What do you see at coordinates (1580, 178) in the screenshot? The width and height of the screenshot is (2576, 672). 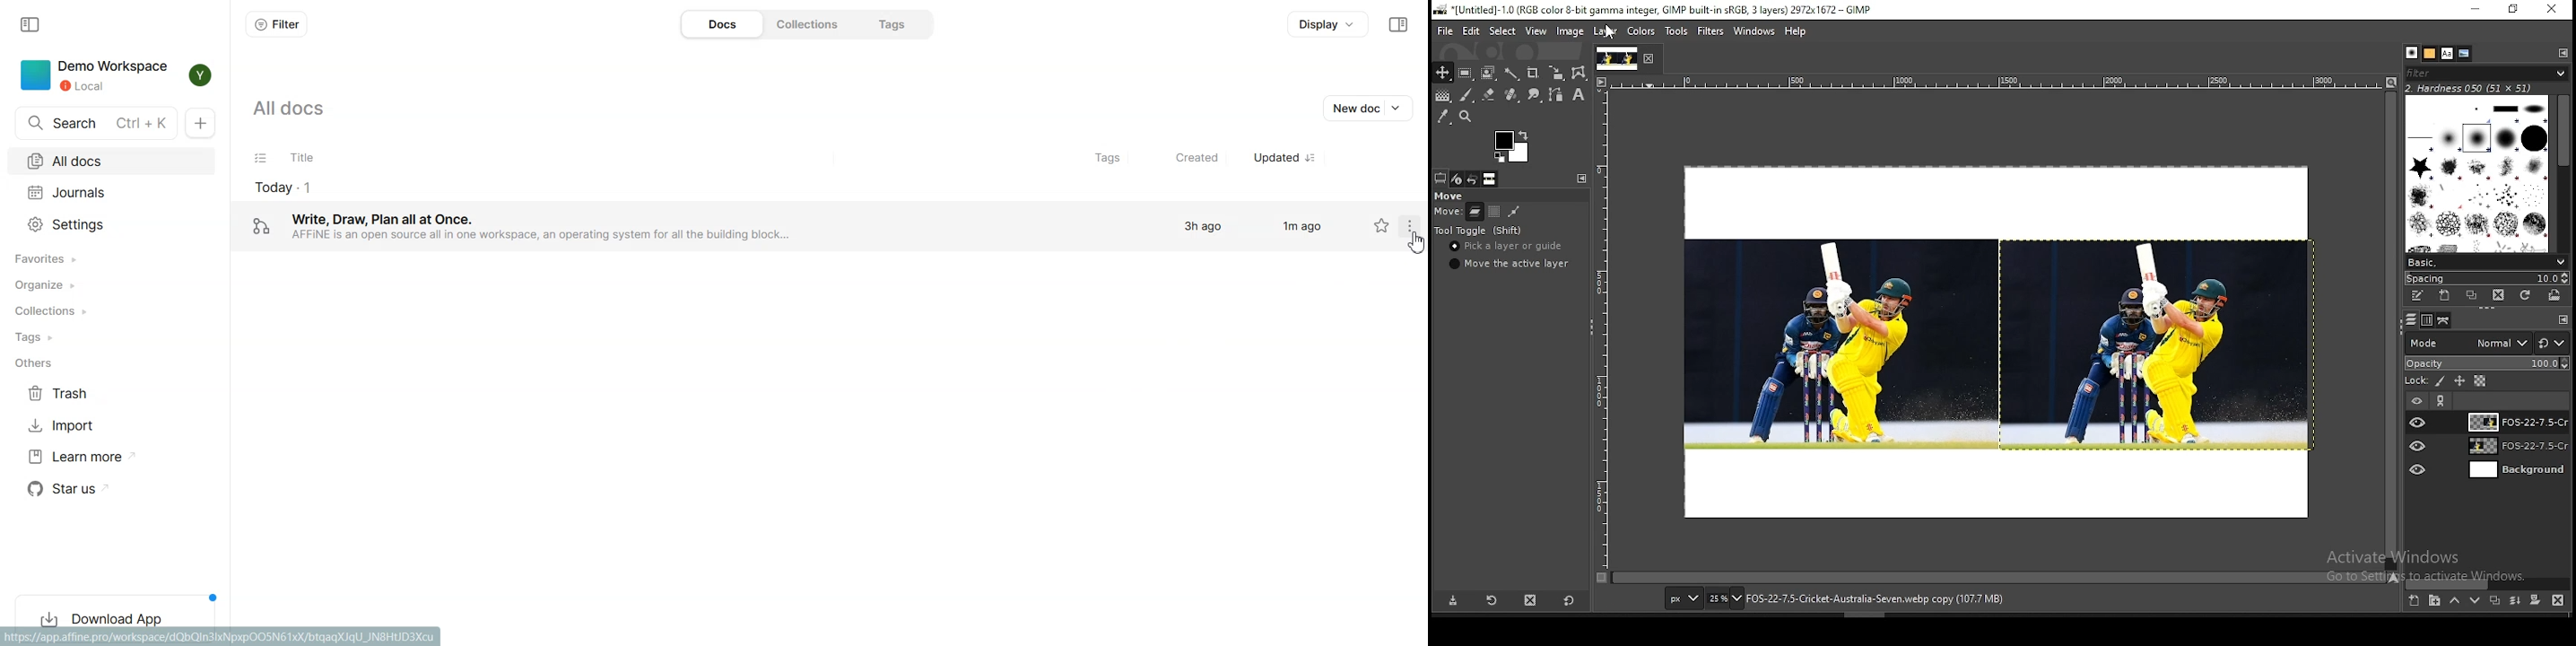 I see `tool` at bounding box center [1580, 178].